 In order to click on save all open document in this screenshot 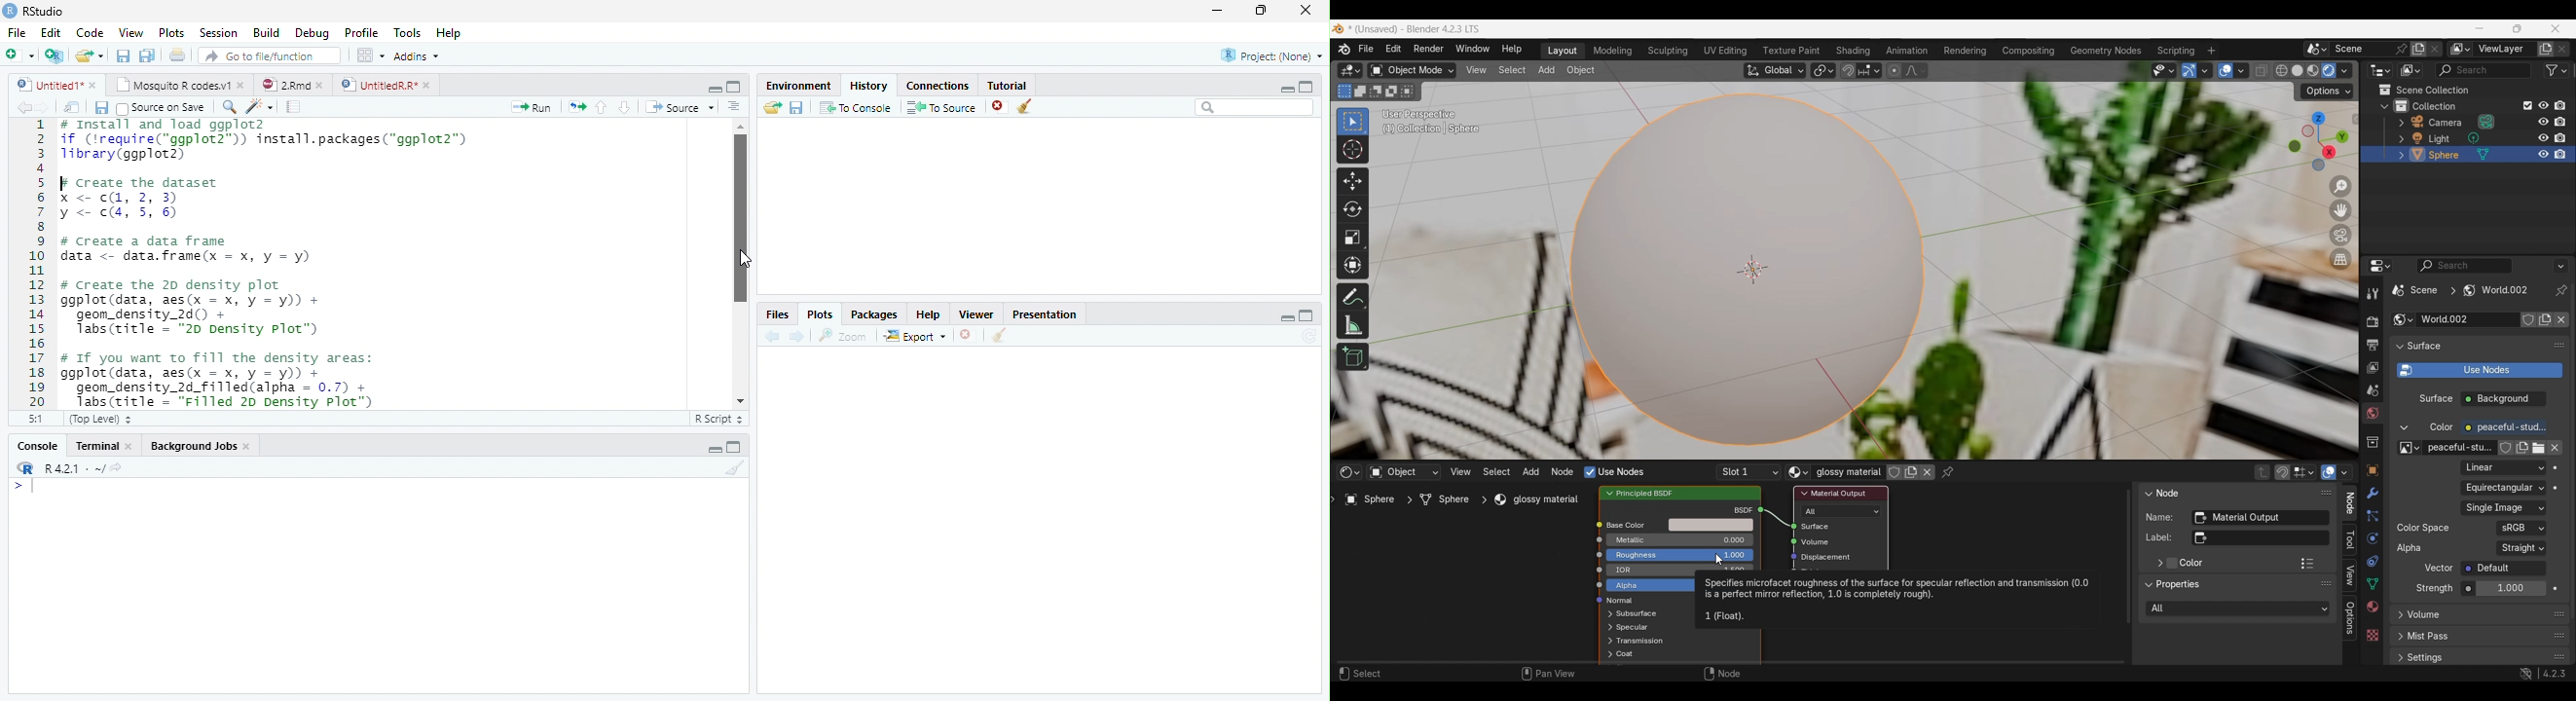, I will do `click(147, 55)`.